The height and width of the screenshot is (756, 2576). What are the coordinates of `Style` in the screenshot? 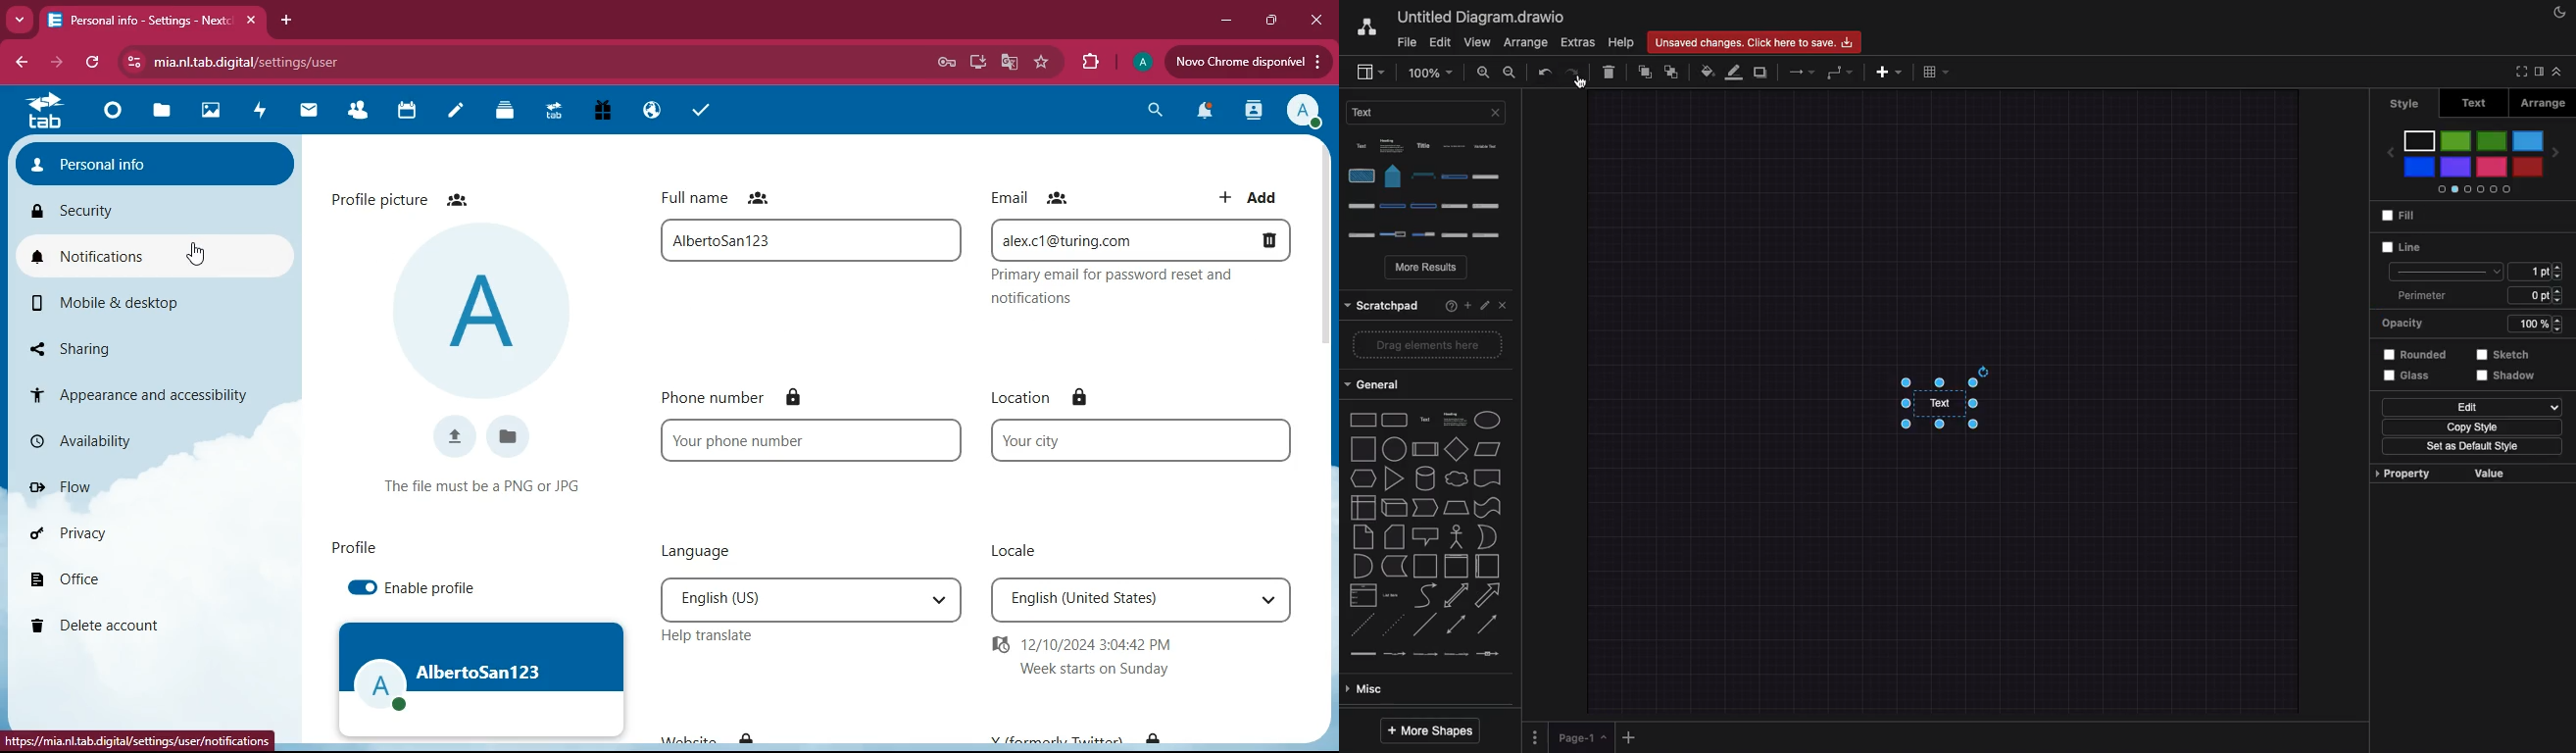 It's located at (2444, 272).